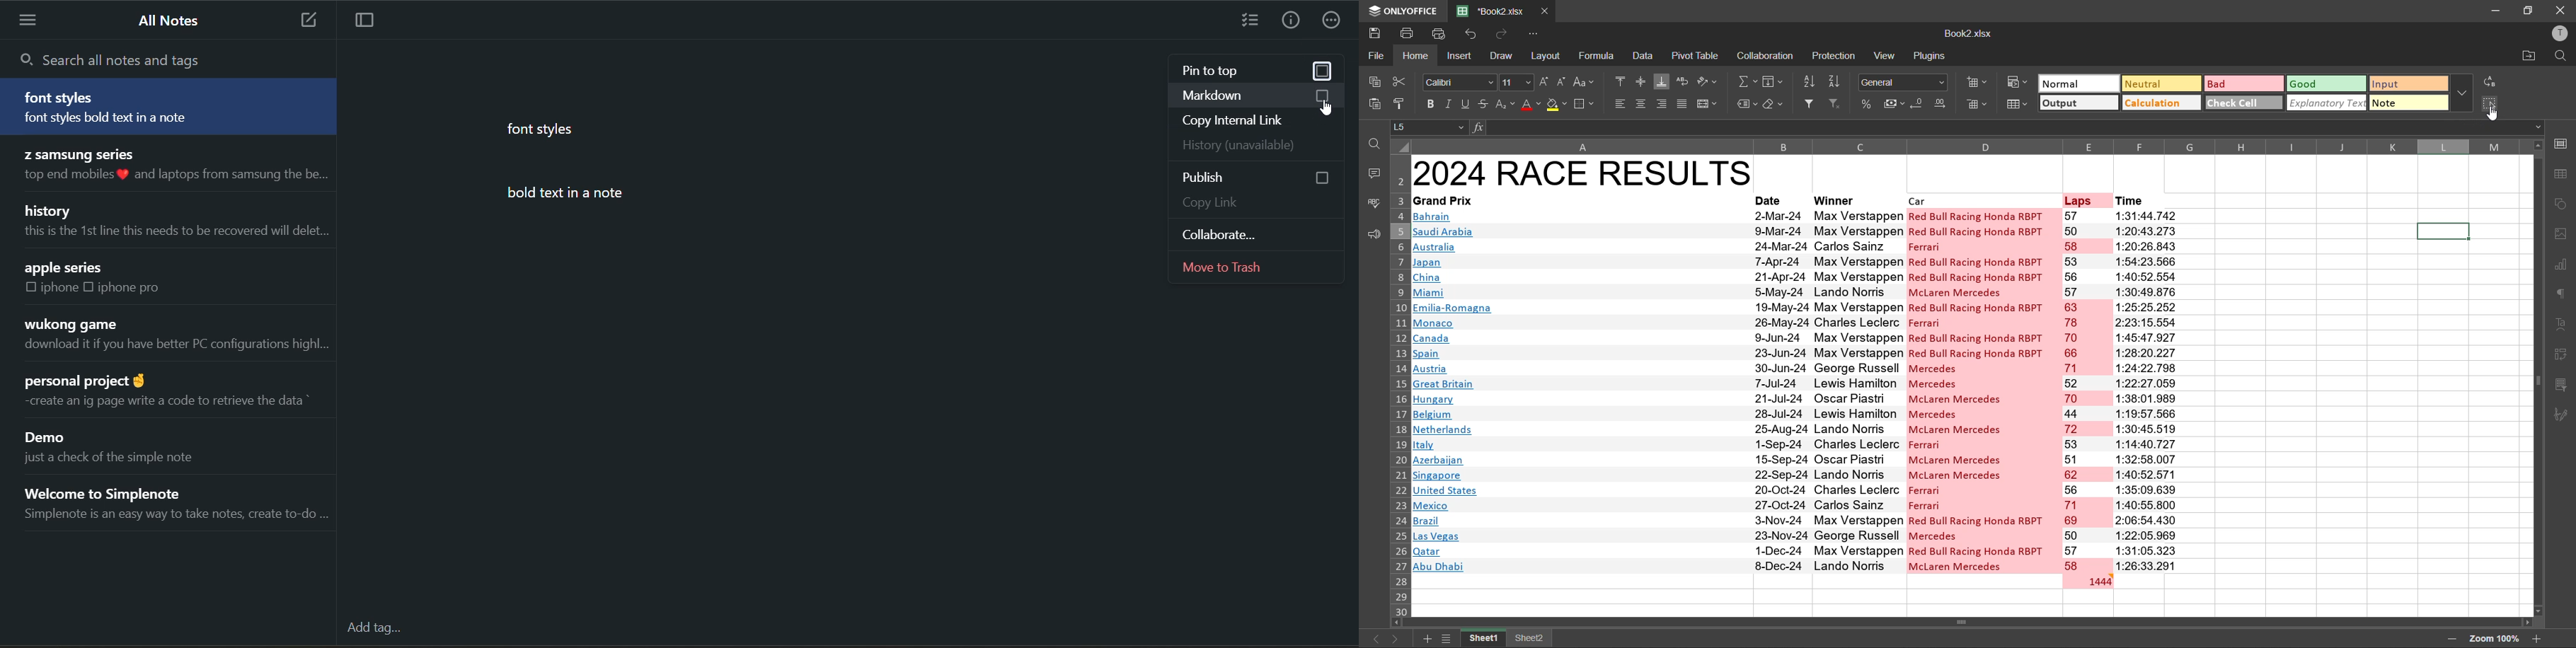 The width and height of the screenshot is (2576, 672). I want to click on home, so click(1417, 56).